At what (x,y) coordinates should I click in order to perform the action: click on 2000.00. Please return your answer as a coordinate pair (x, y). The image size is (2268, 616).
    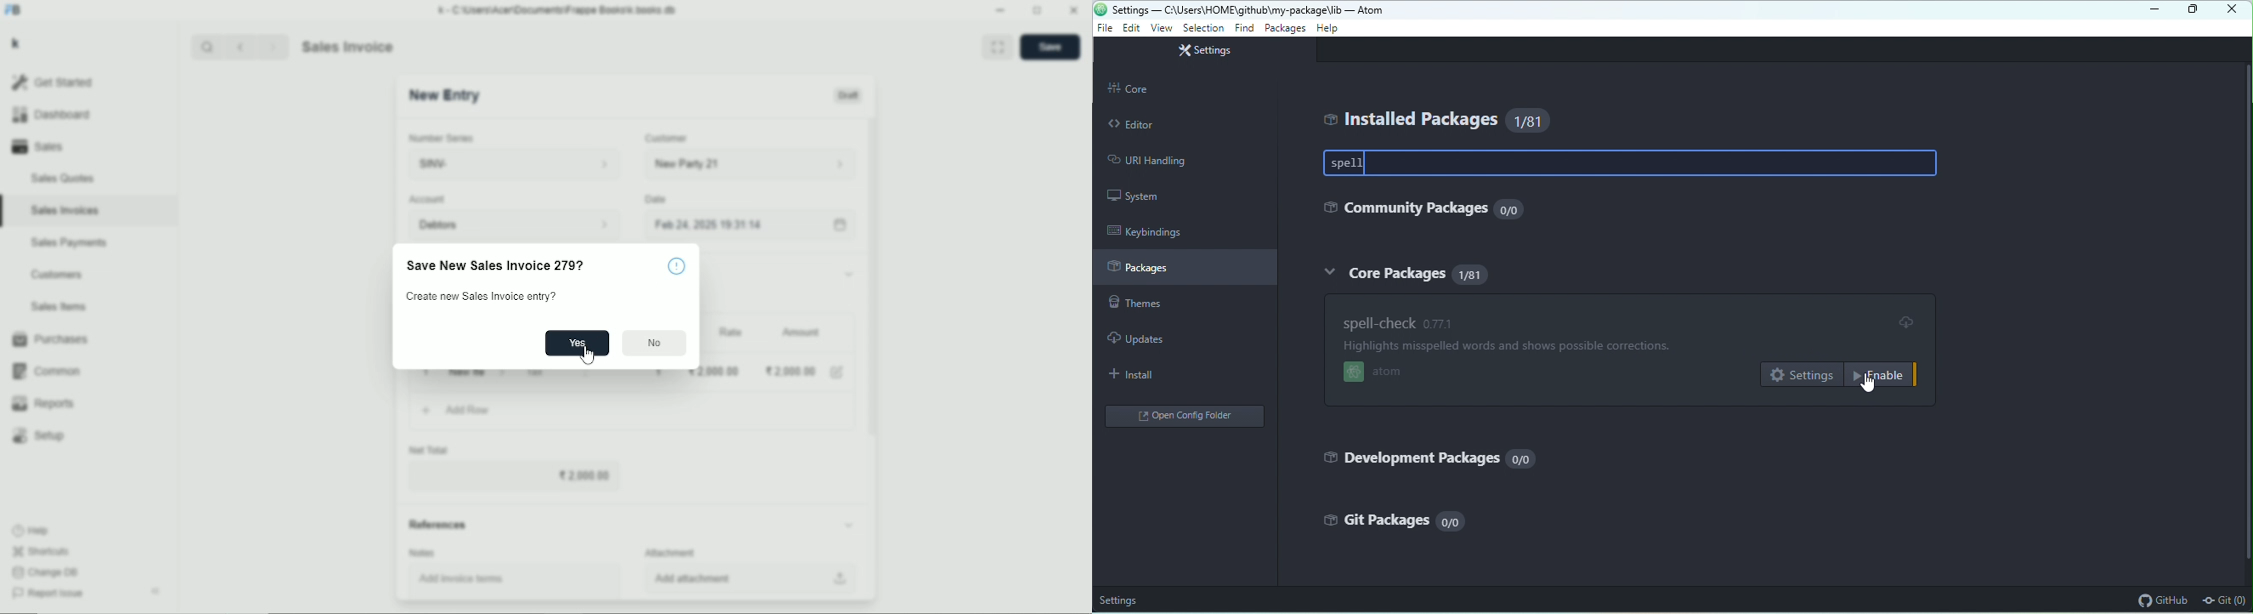
    Looking at the image, I should click on (586, 475).